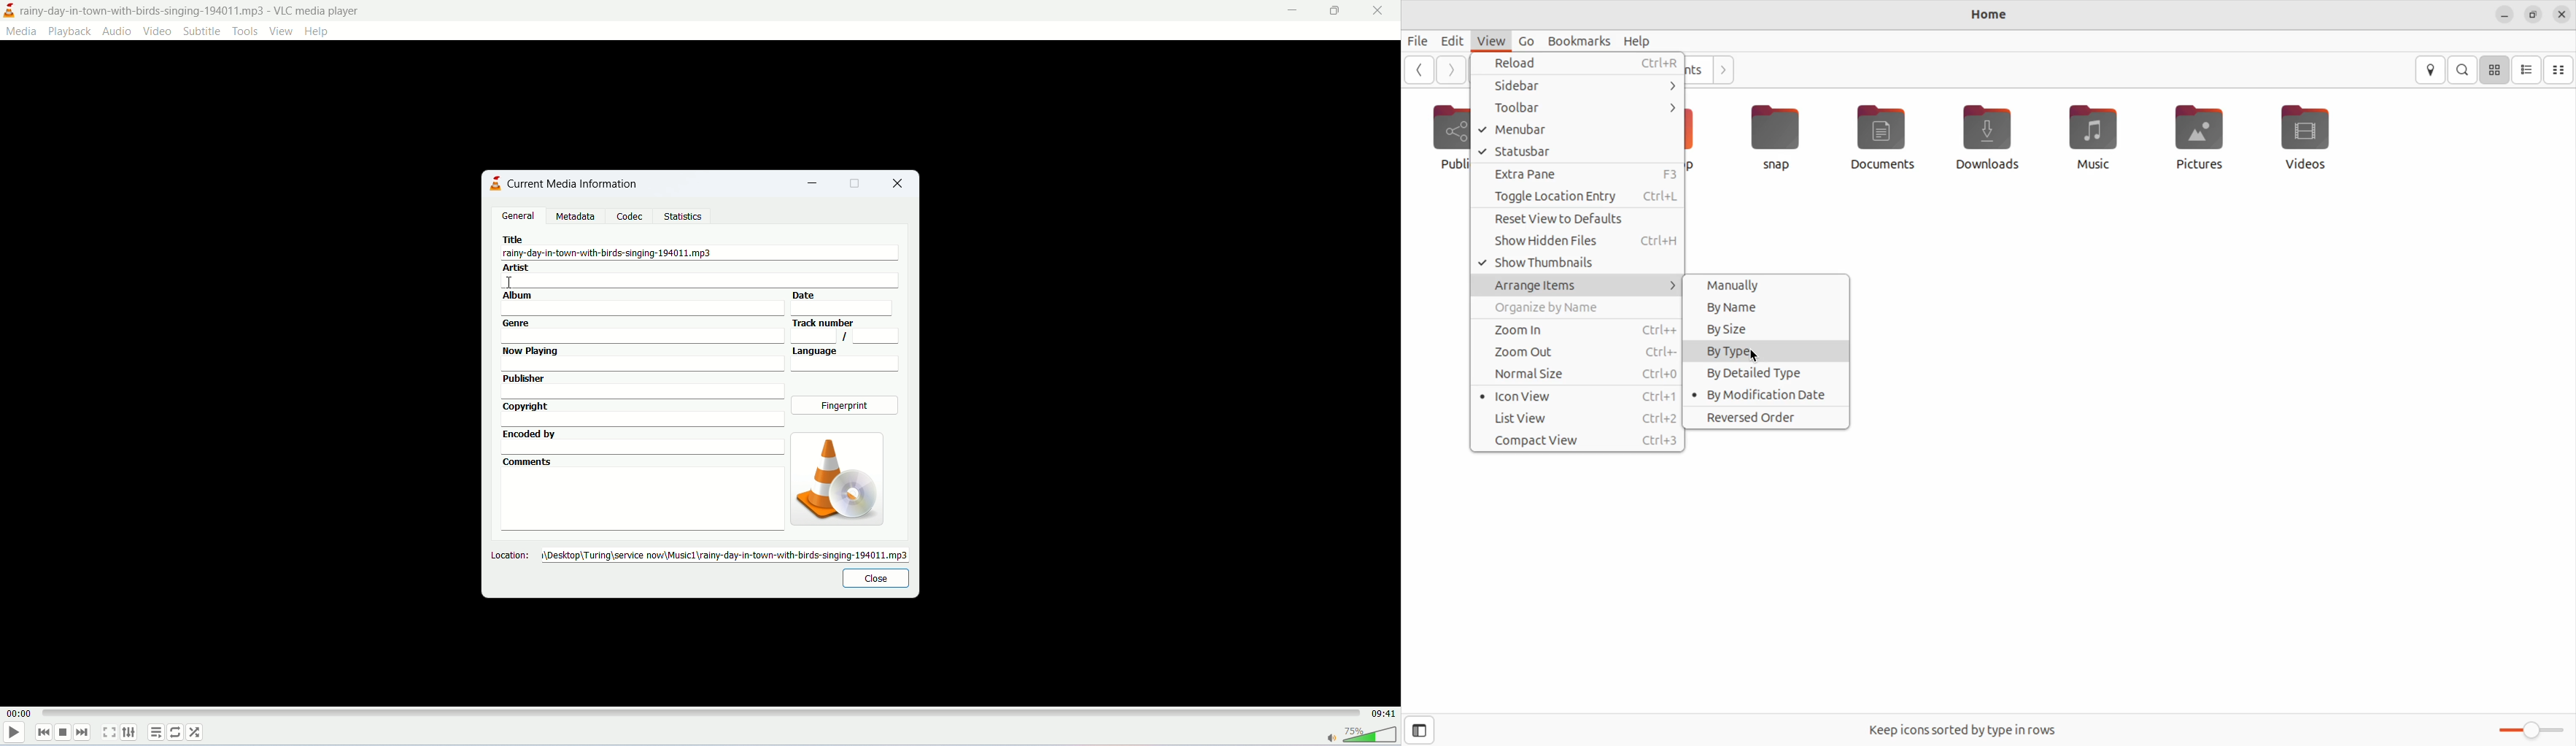 Image resolution: width=2576 pixels, height=756 pixels. Describe the element at coordinates (492, 183) in the screenshot. I see `logo` at that location.